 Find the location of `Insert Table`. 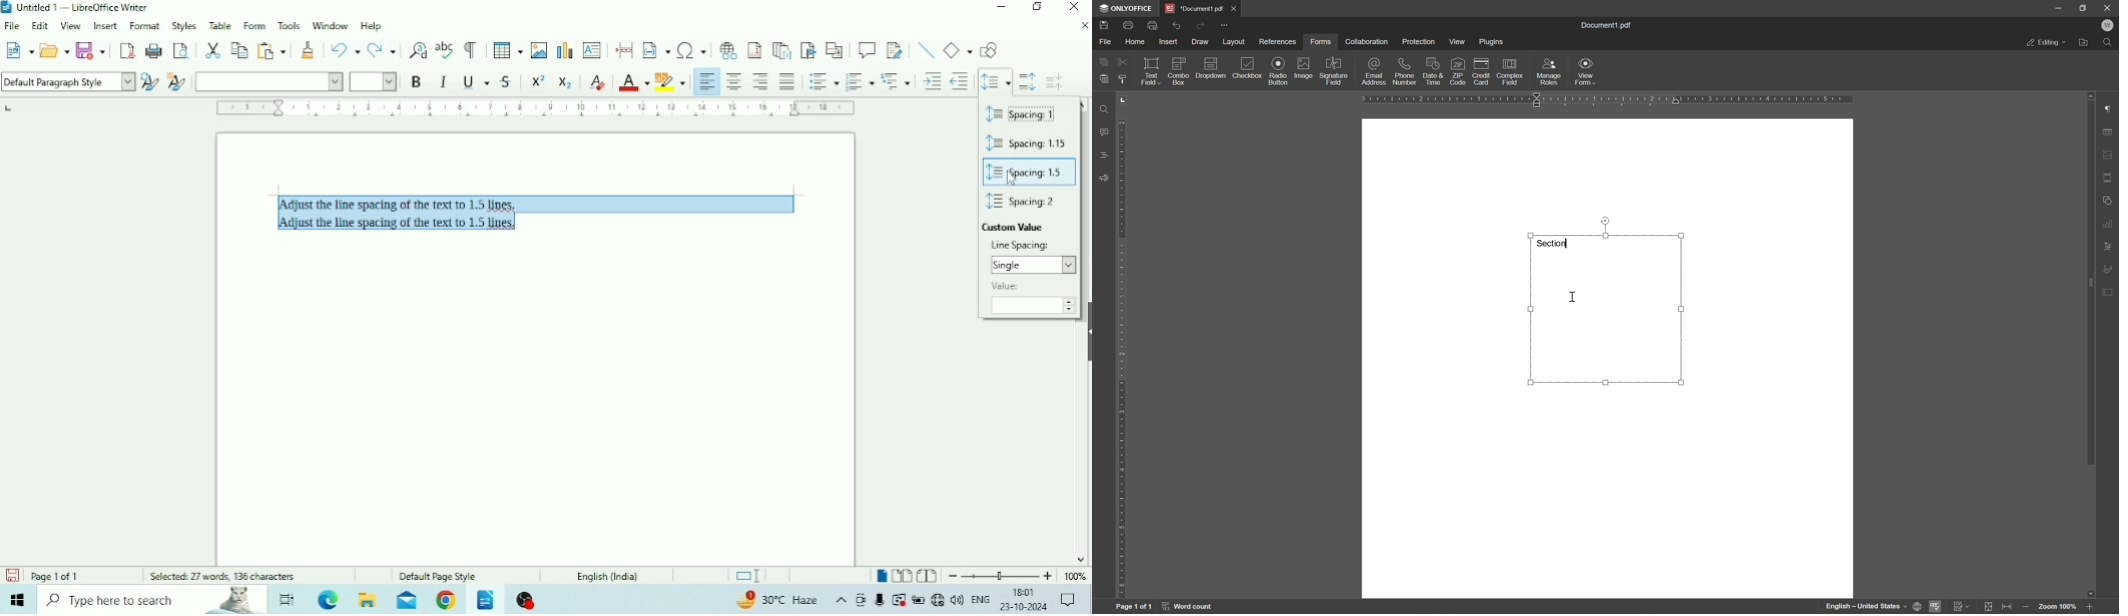

Insert Table is located at coordinates (508, 49).